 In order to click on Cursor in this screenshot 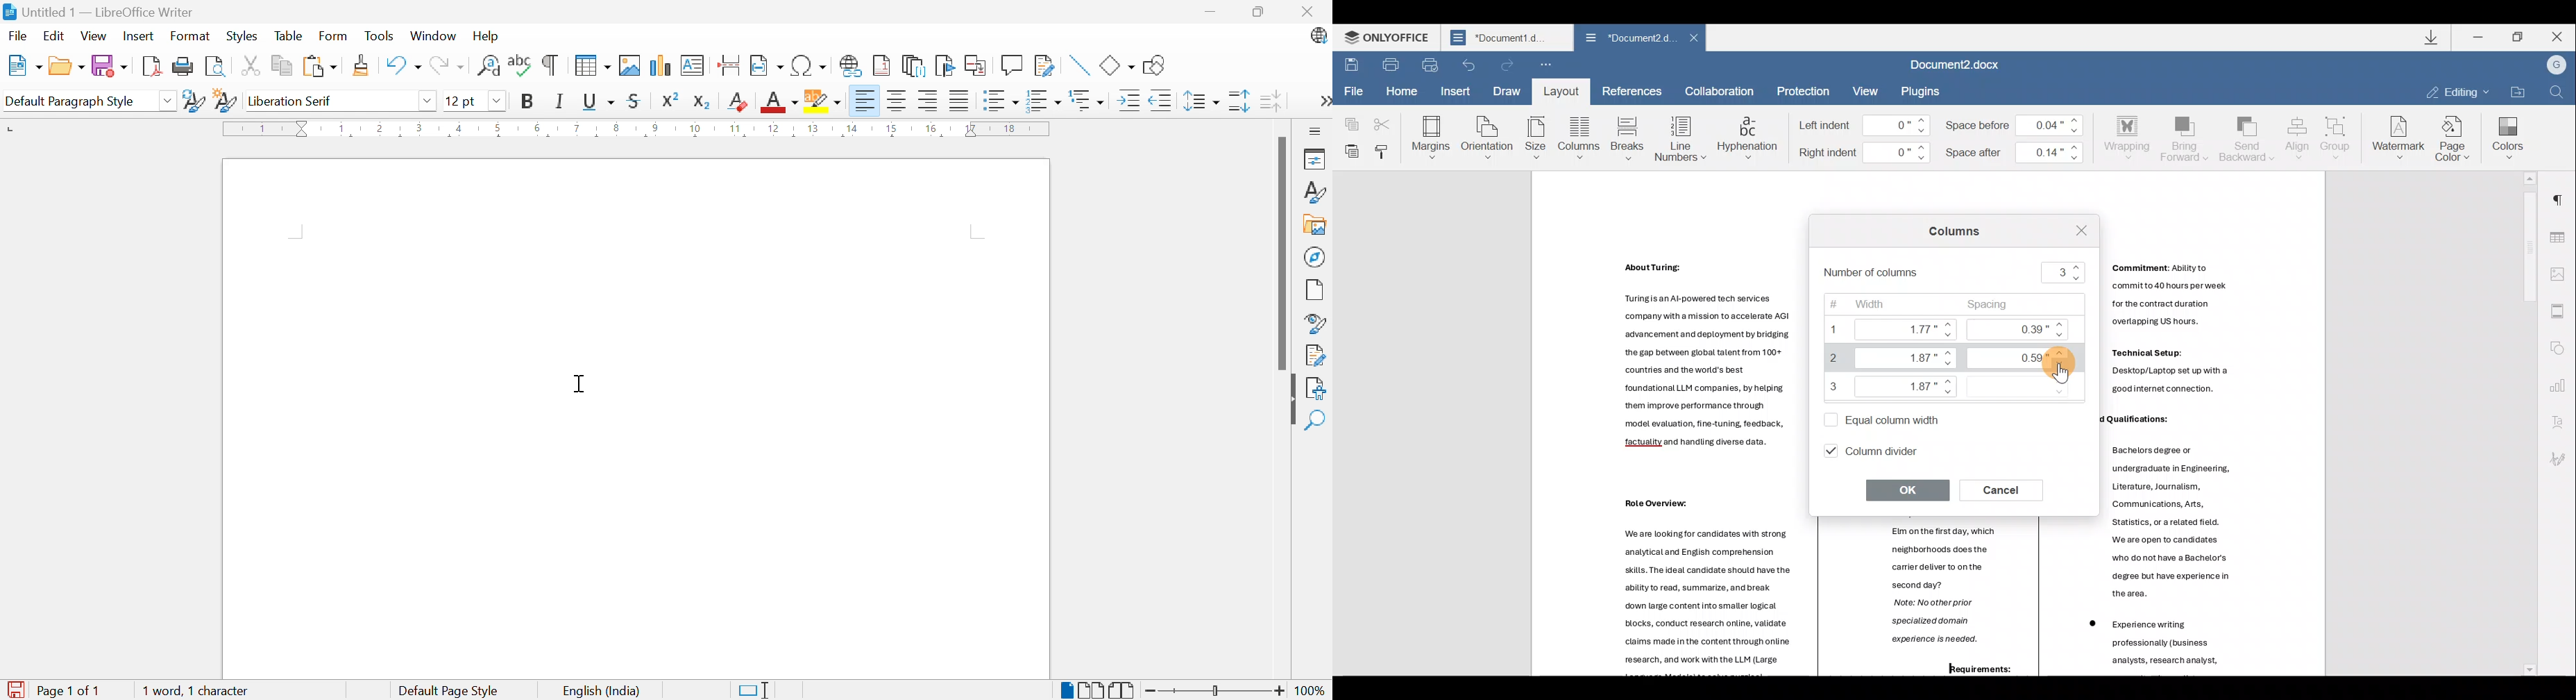, I will do `click(1584, 167)`.